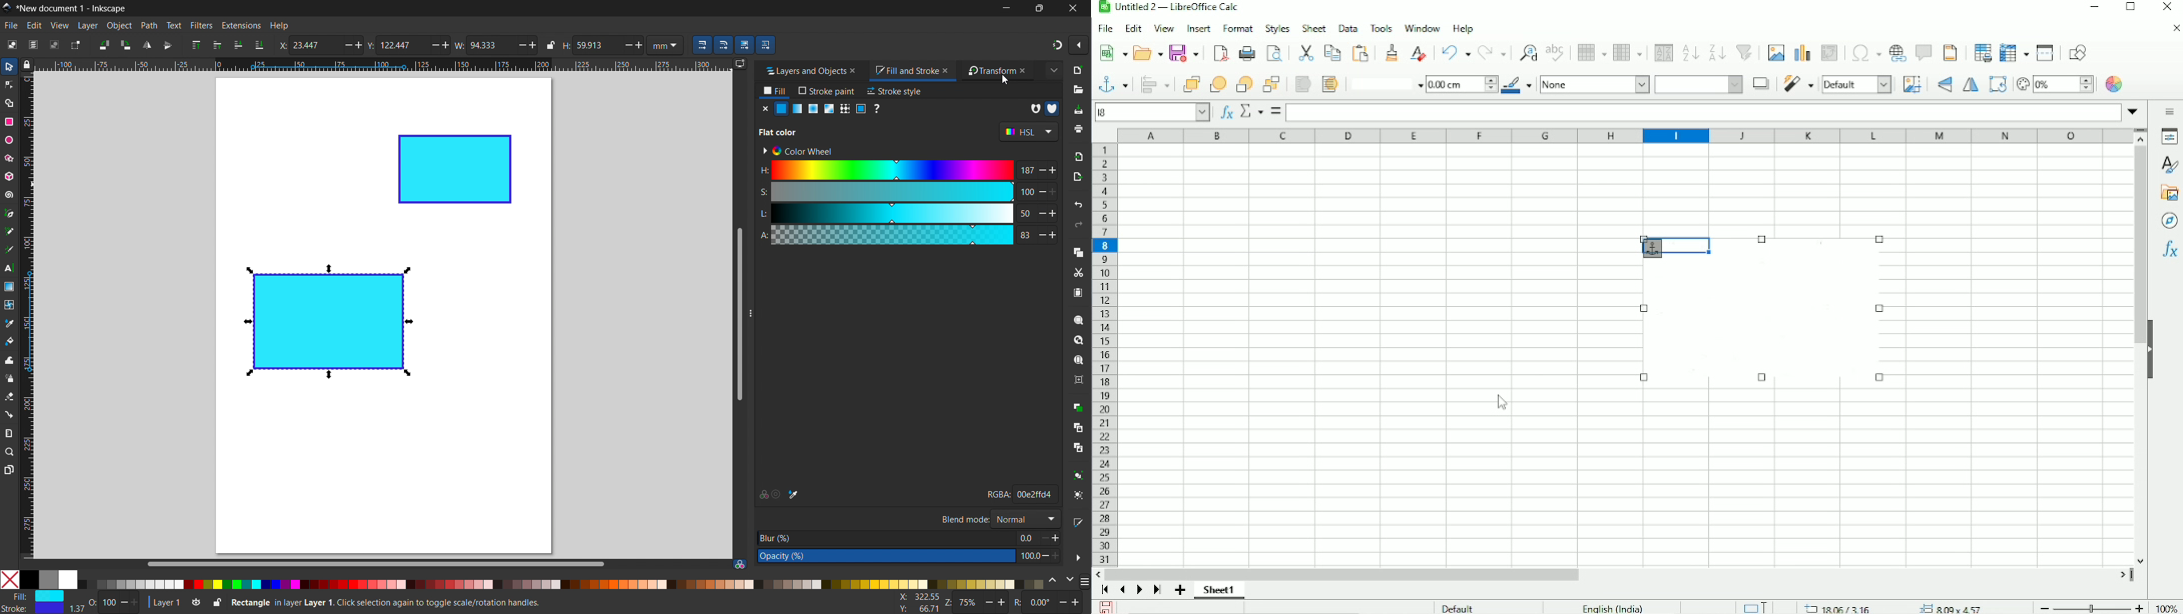 The height and width of the screenshot is (616, 2184). What do you see at coordinates (1153, 111) in the screenshot?
I see `Active cell` at bounding box center [1153, 111].